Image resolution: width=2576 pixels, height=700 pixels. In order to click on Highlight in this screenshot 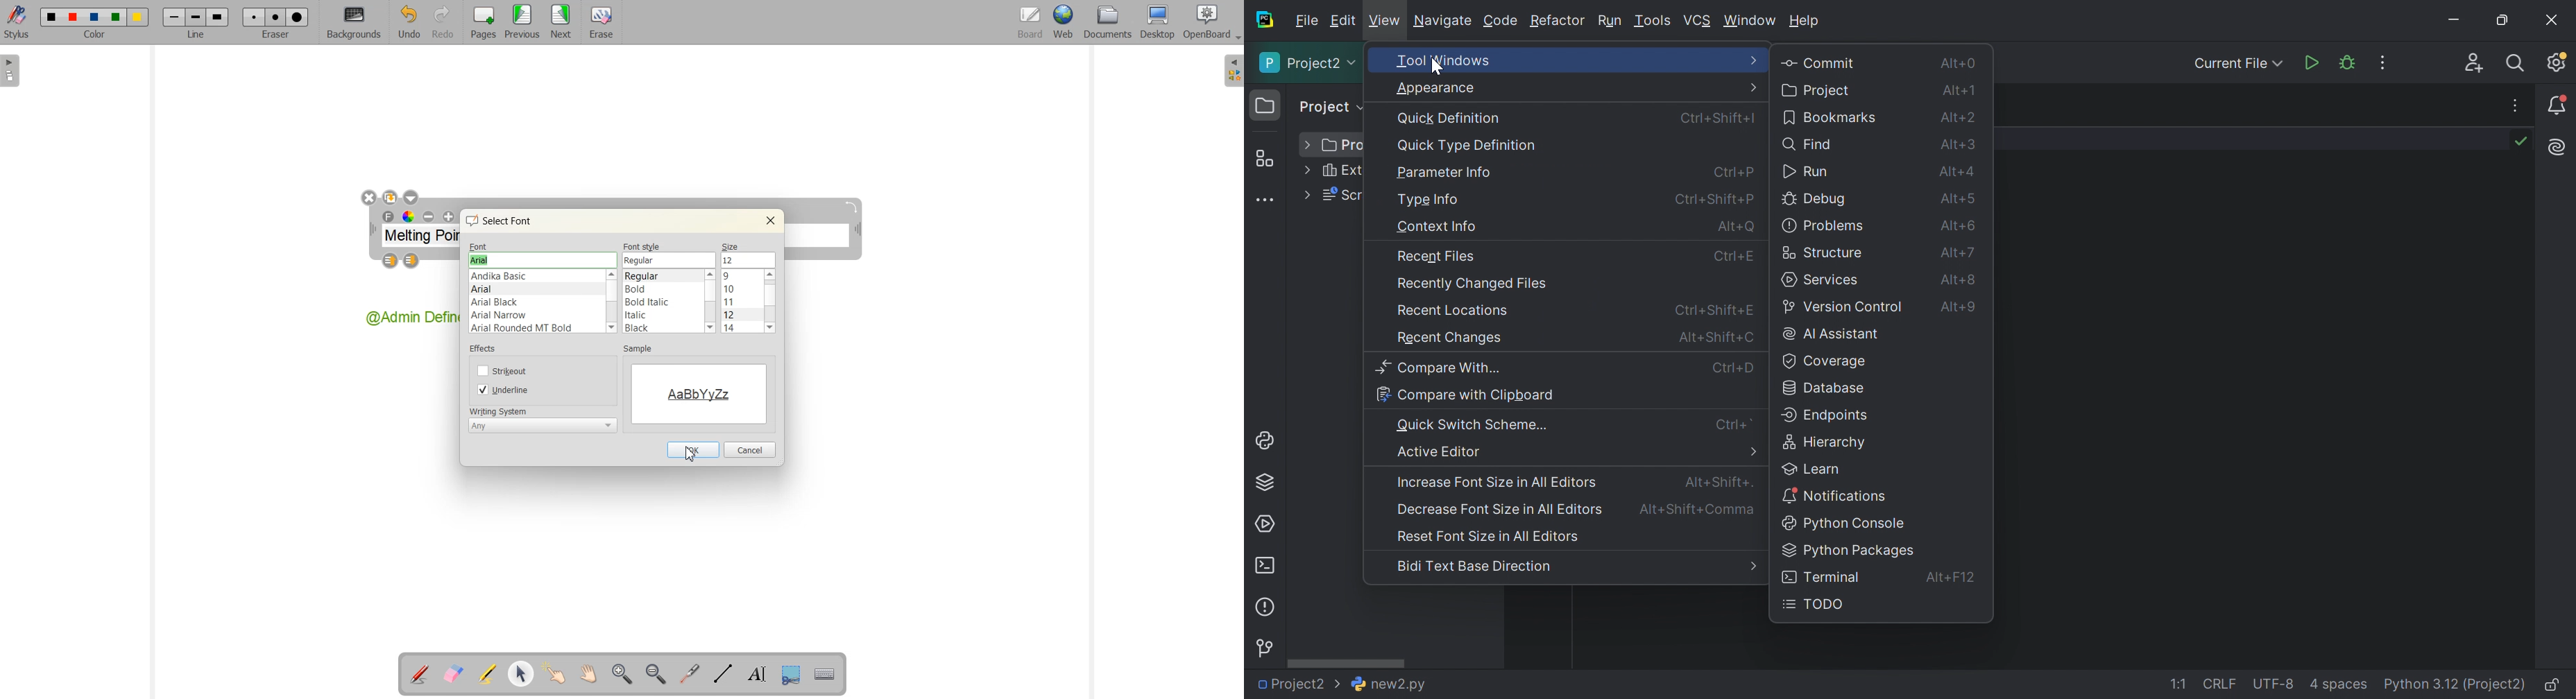, I will do `click(488, 675)`.